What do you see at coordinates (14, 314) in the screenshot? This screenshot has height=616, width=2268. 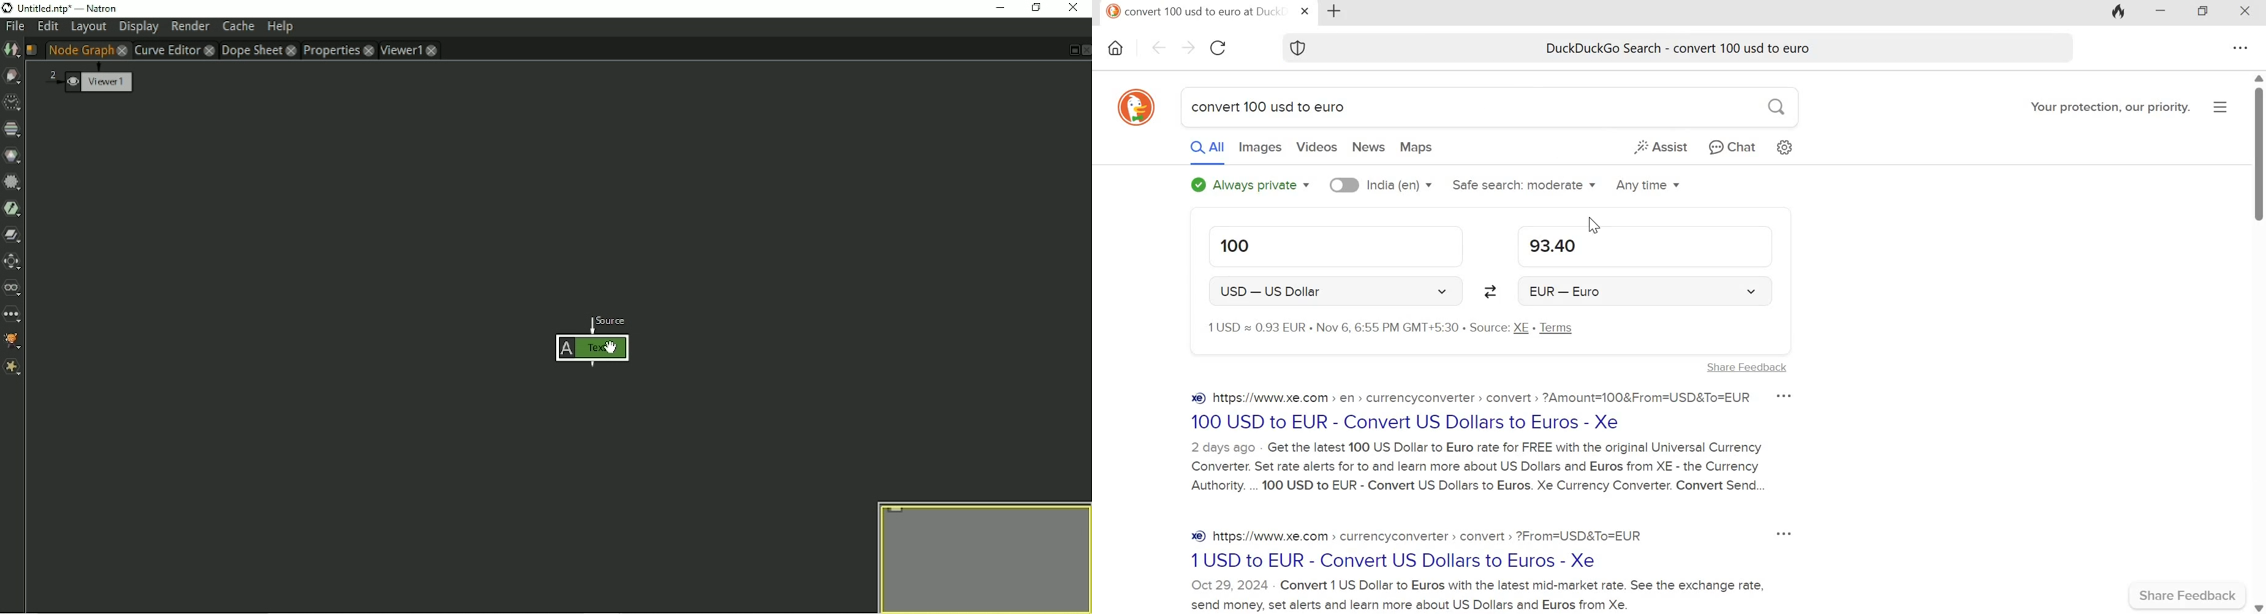 I see `Other` at bounding box center [14, 314].